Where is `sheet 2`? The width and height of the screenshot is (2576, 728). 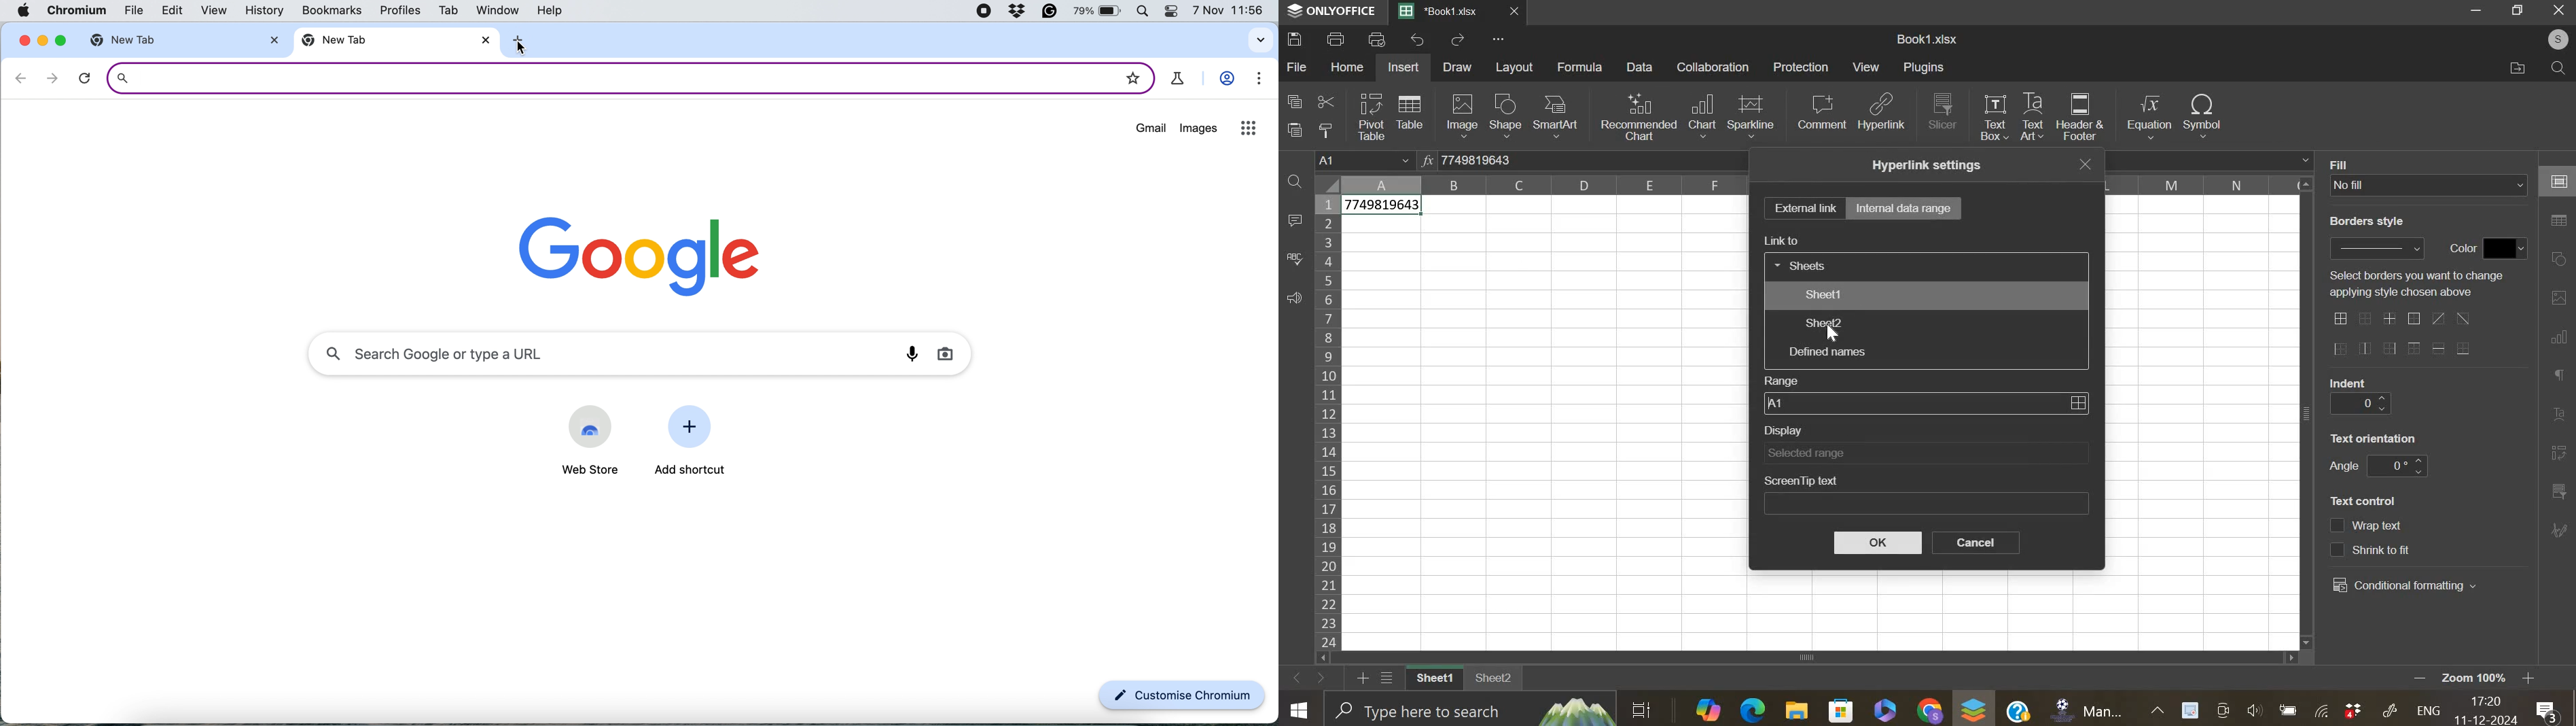
sheet 2 is located at coordinates (1495, 682).